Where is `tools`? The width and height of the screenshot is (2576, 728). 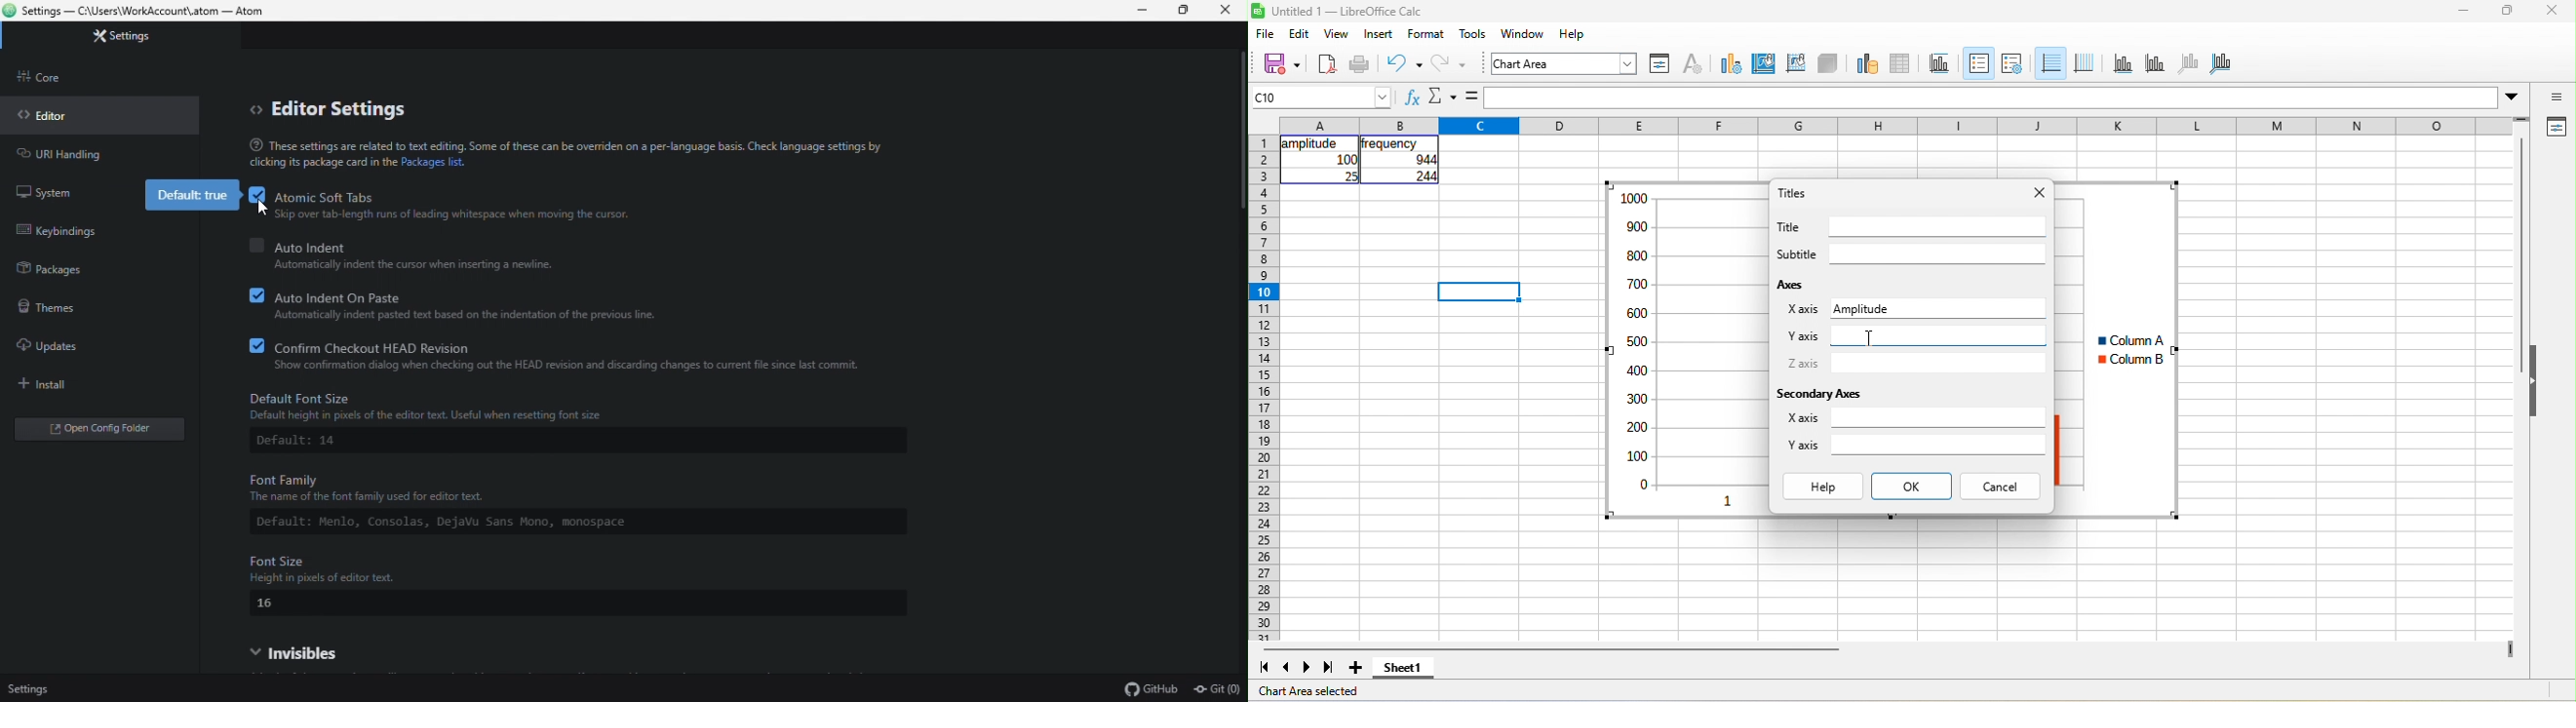
tools is located at coordinates (1473, 33).